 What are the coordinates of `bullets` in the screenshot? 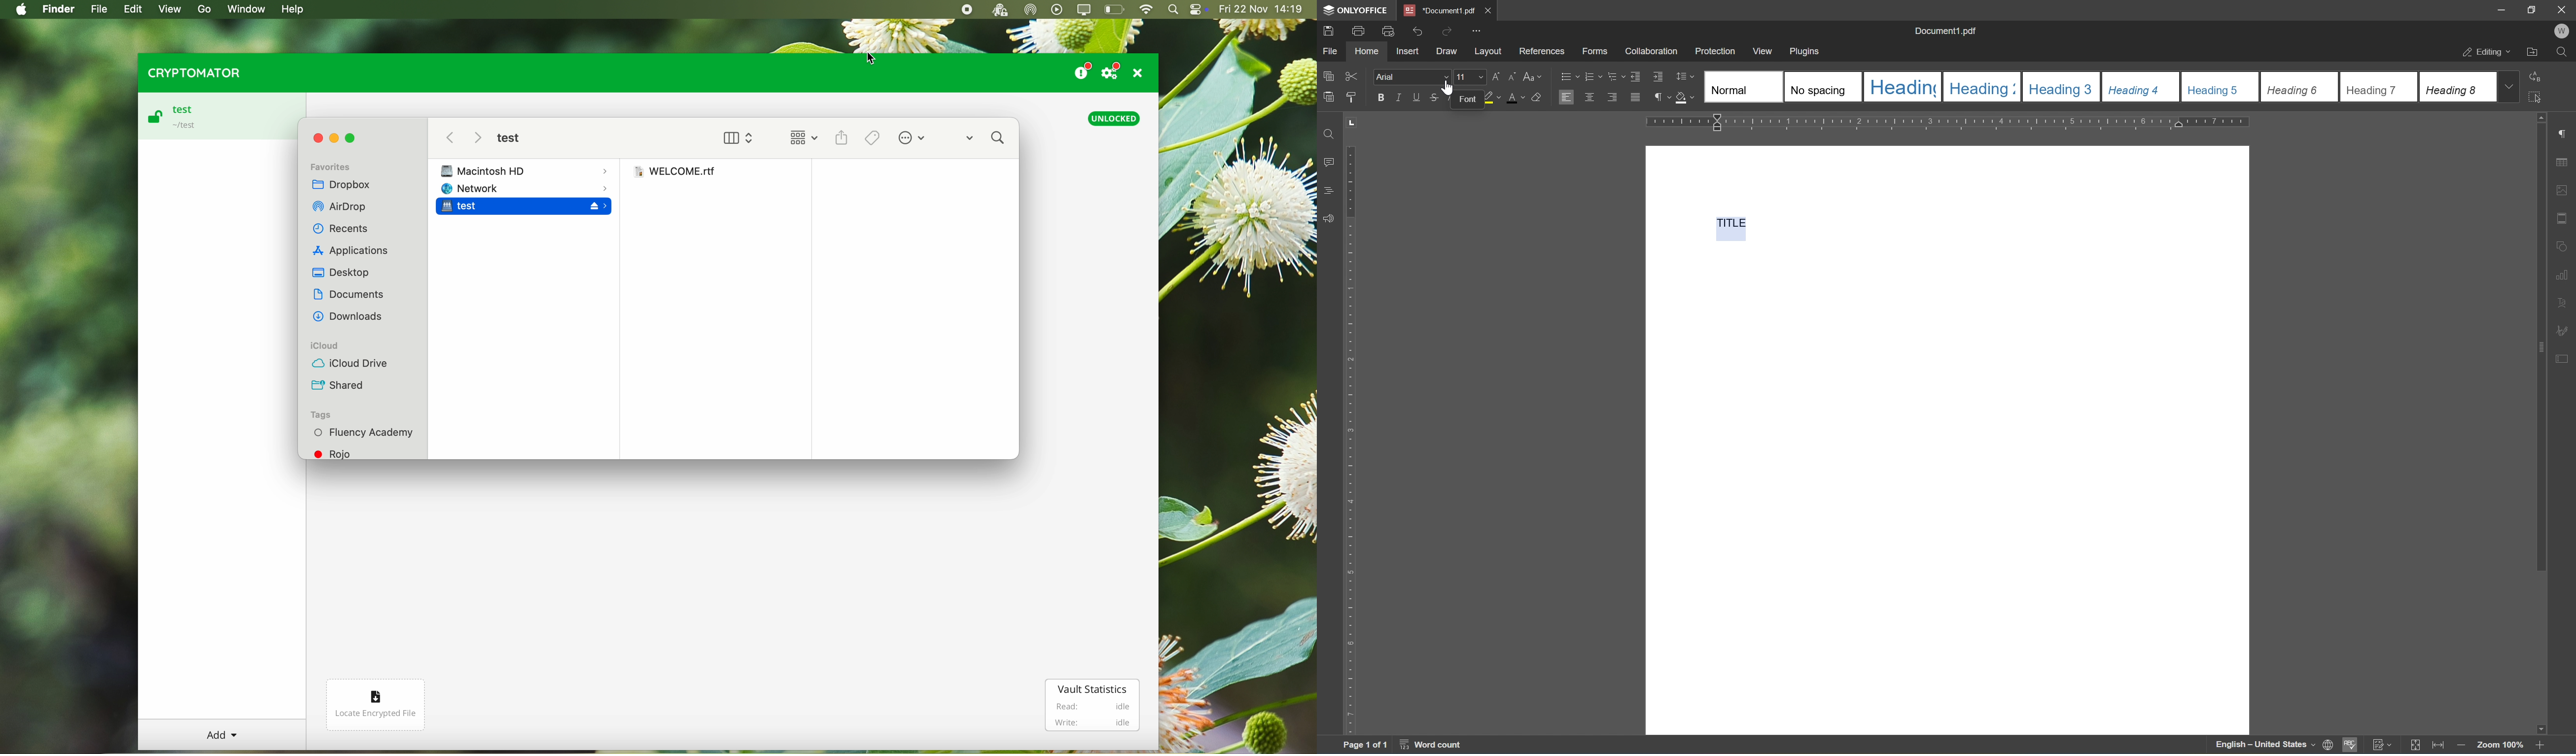 It's located at (1568, 76).